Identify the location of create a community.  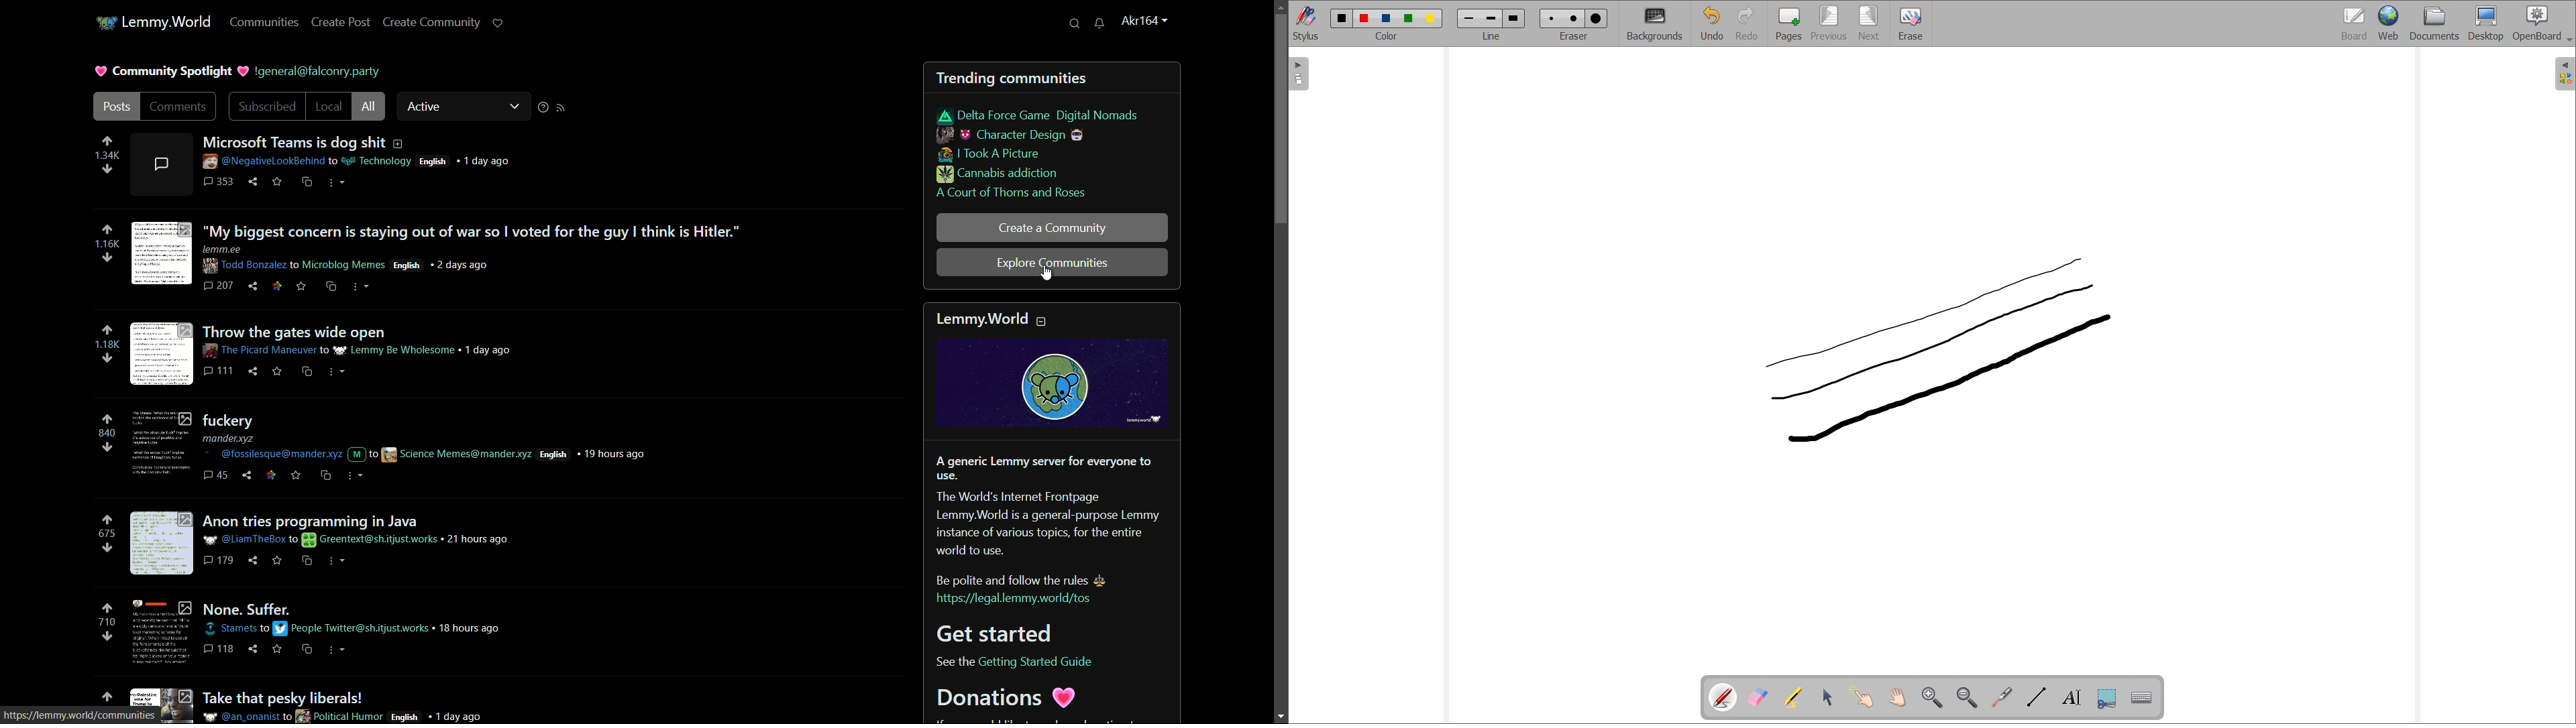
(1052, 229).